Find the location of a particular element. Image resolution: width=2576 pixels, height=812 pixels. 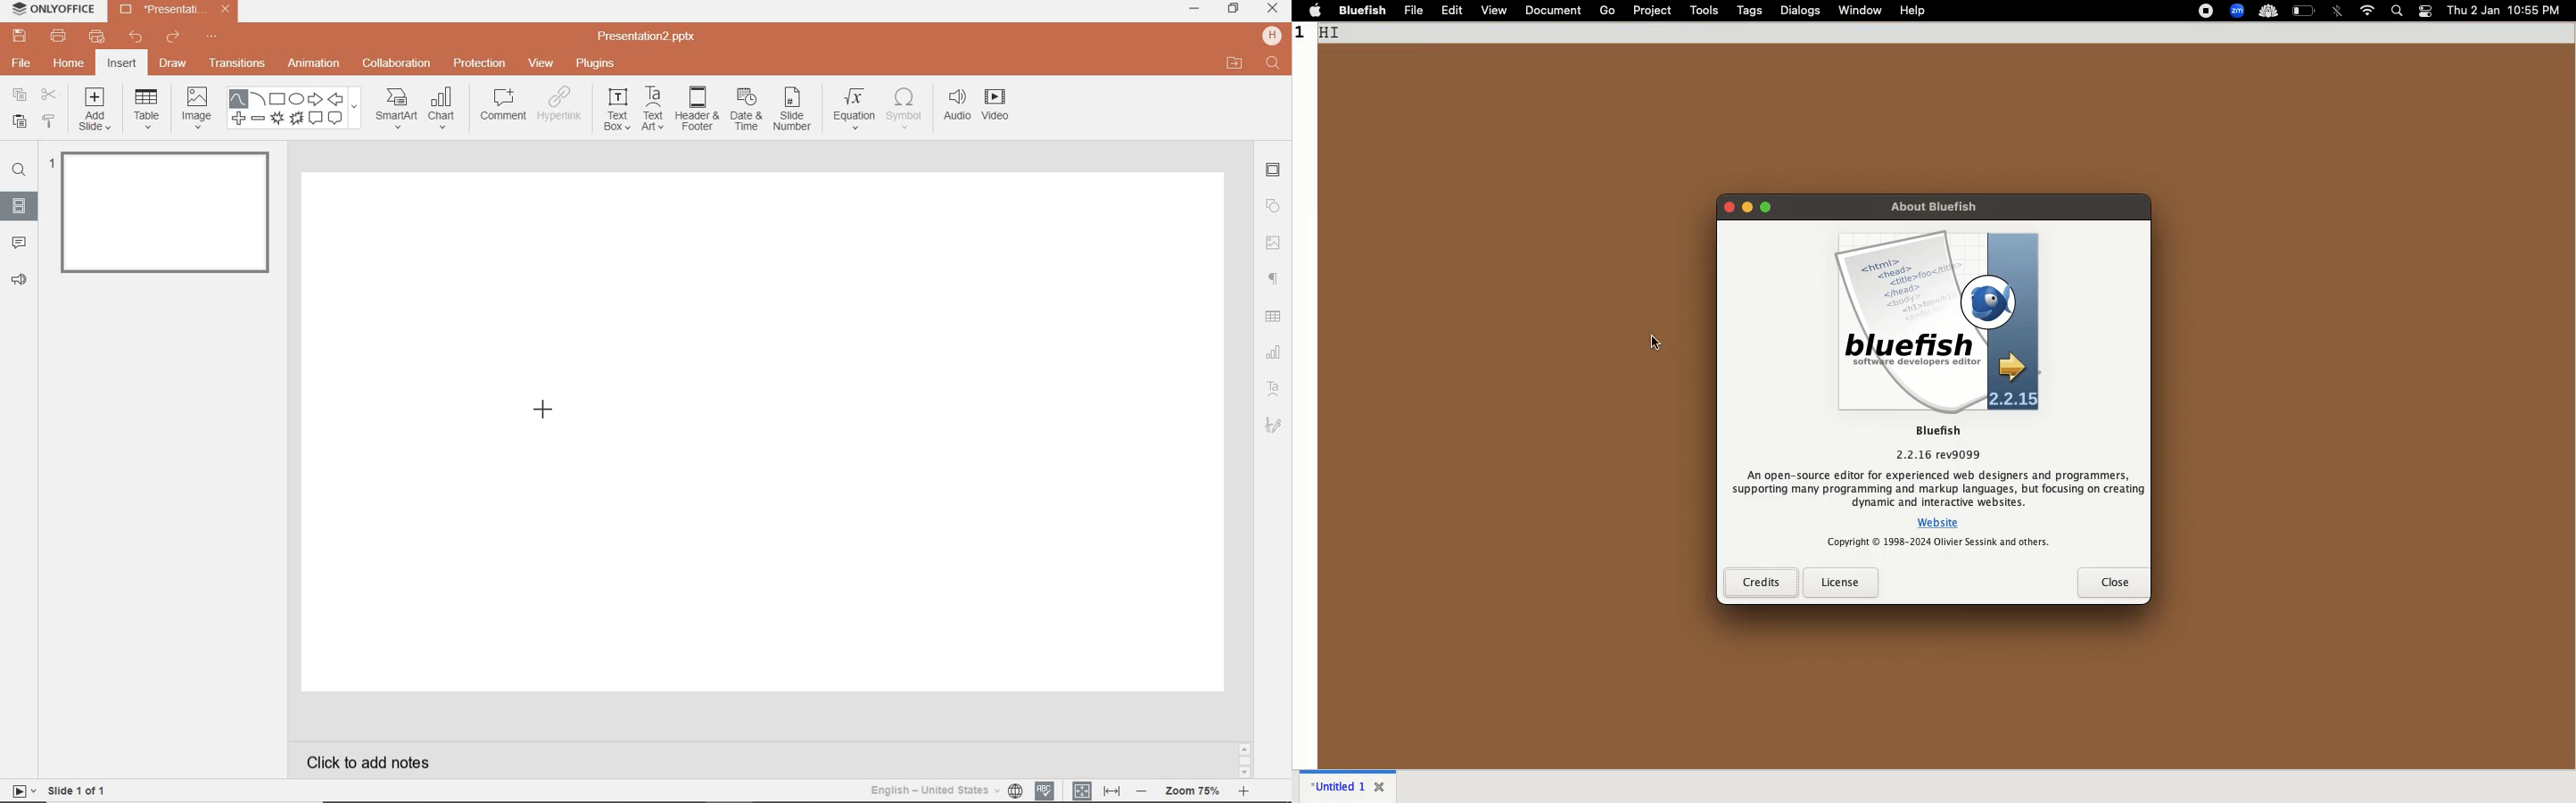

HYPERLINK is located at coordinates (562, 108).